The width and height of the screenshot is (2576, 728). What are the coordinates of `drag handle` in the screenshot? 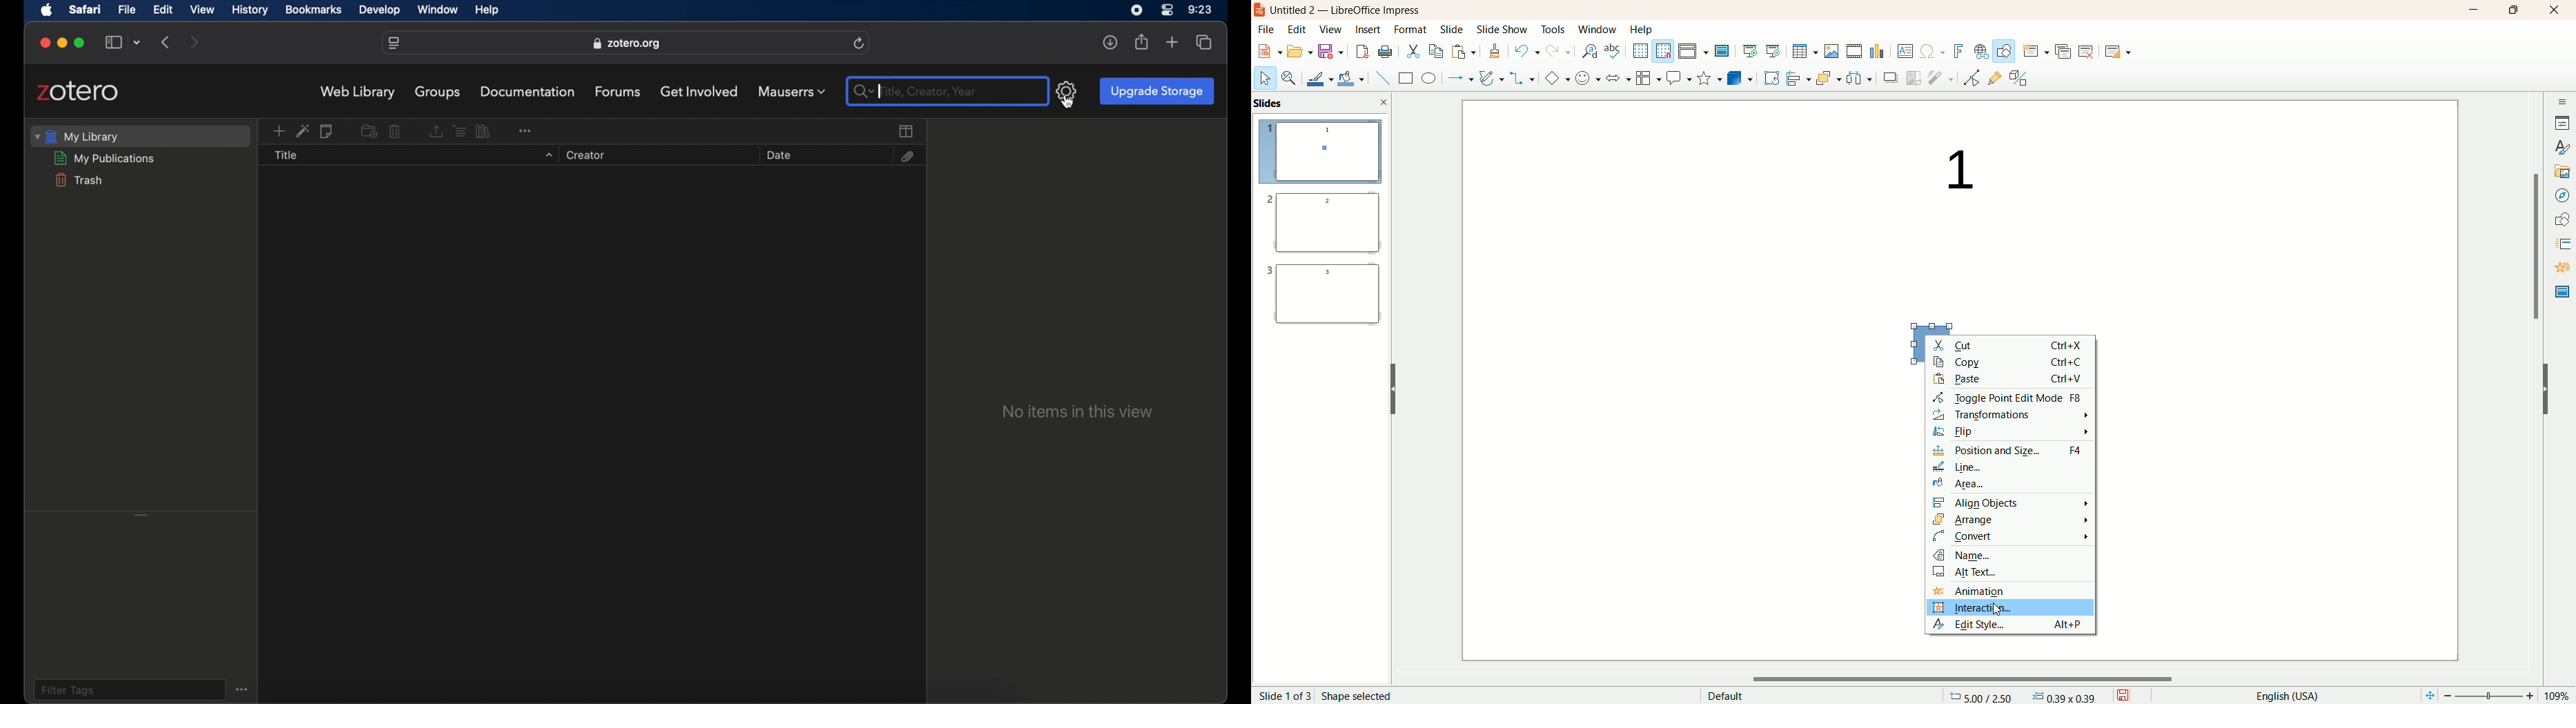 It's located at (141, 514).